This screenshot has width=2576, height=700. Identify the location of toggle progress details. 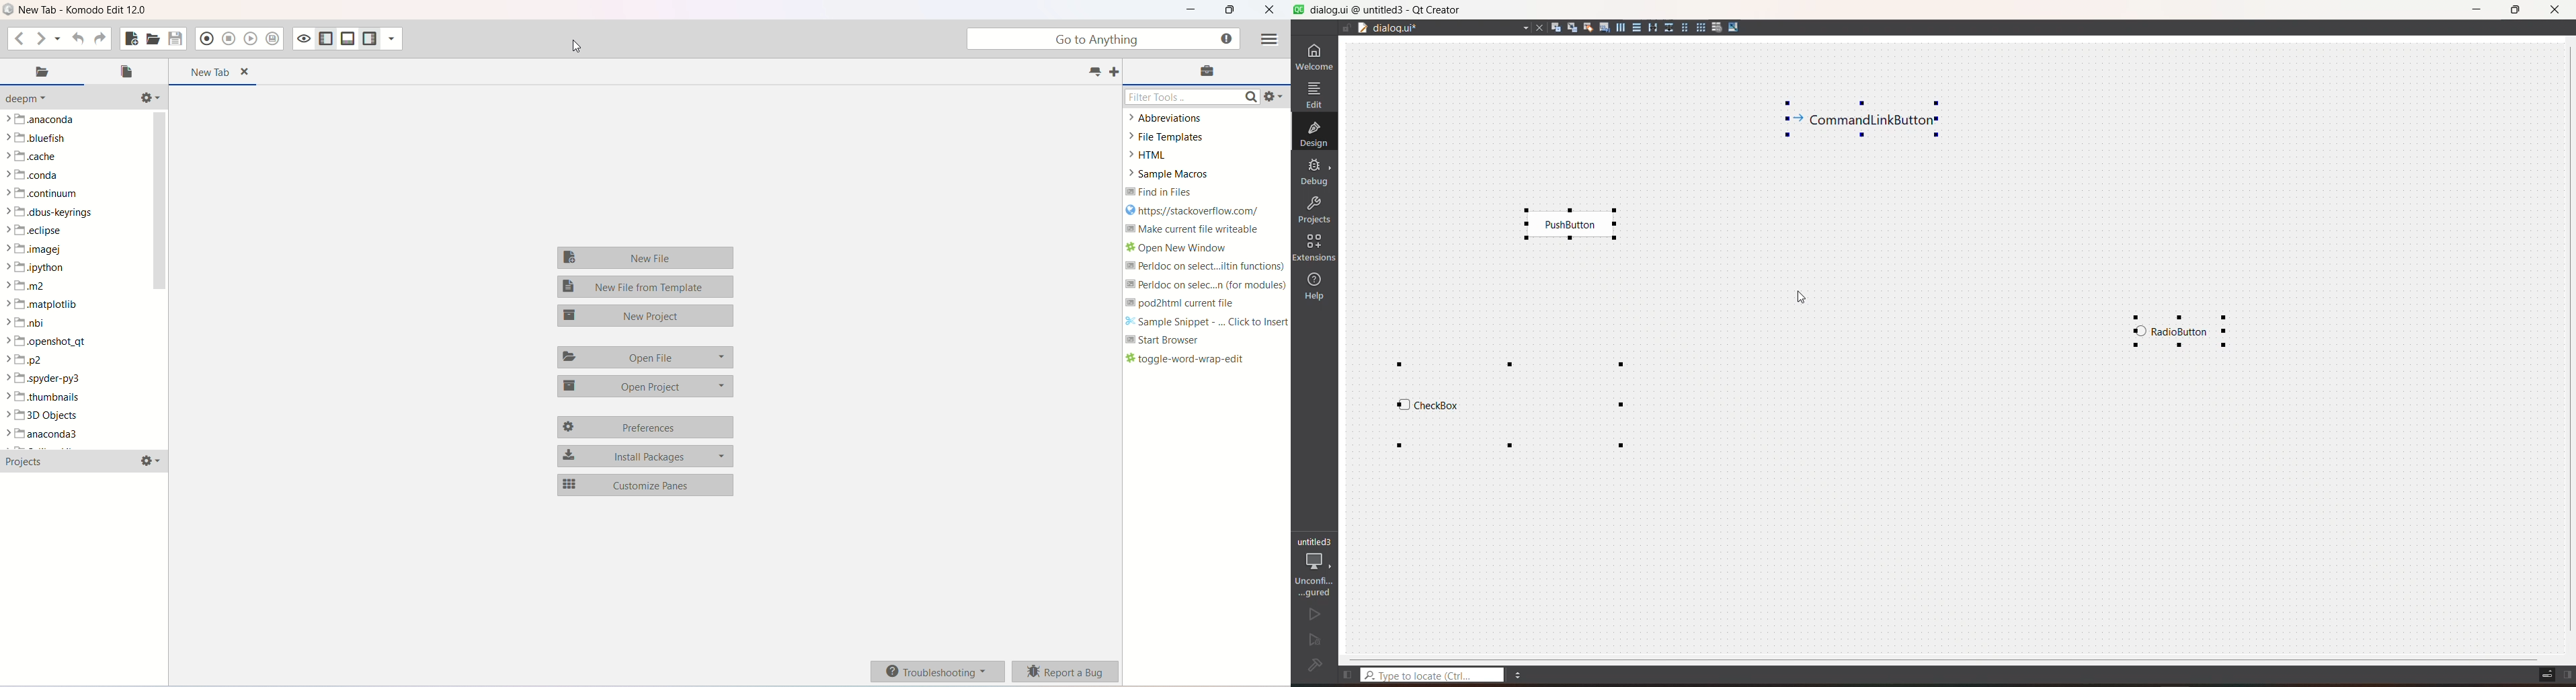
(2546, 675).